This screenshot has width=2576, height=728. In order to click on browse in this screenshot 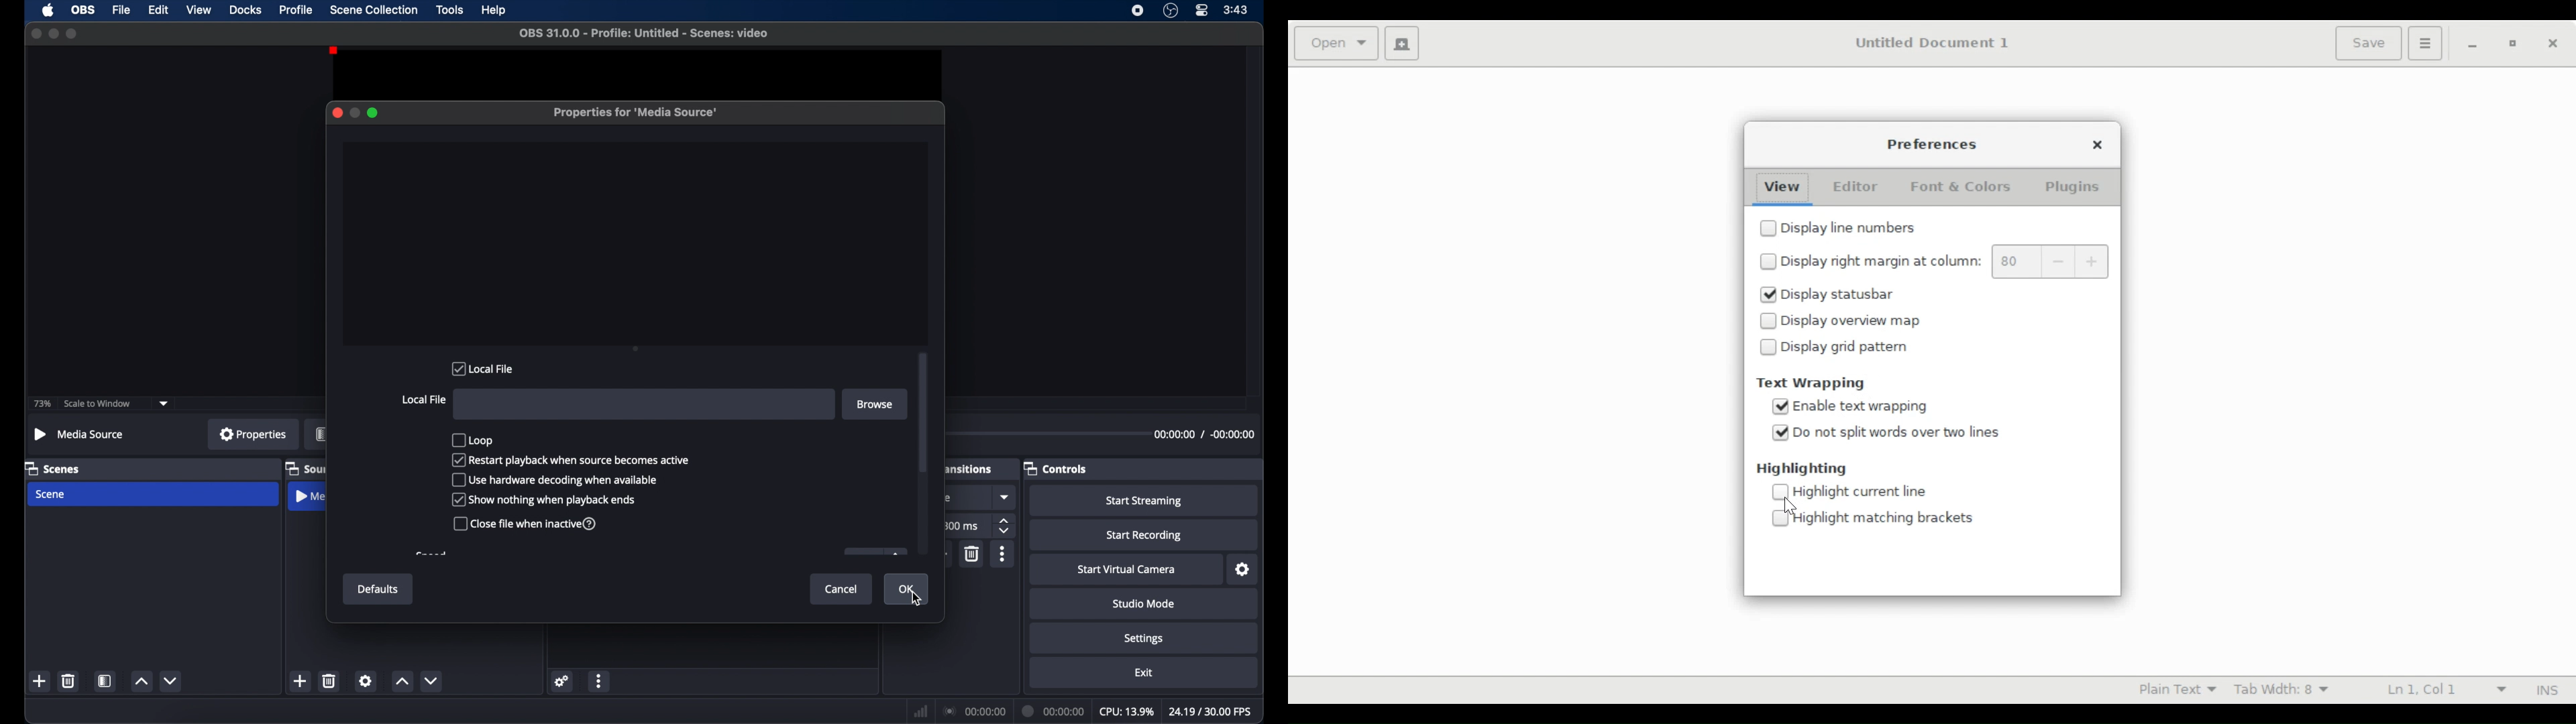, I will do `click(874, 404)`.